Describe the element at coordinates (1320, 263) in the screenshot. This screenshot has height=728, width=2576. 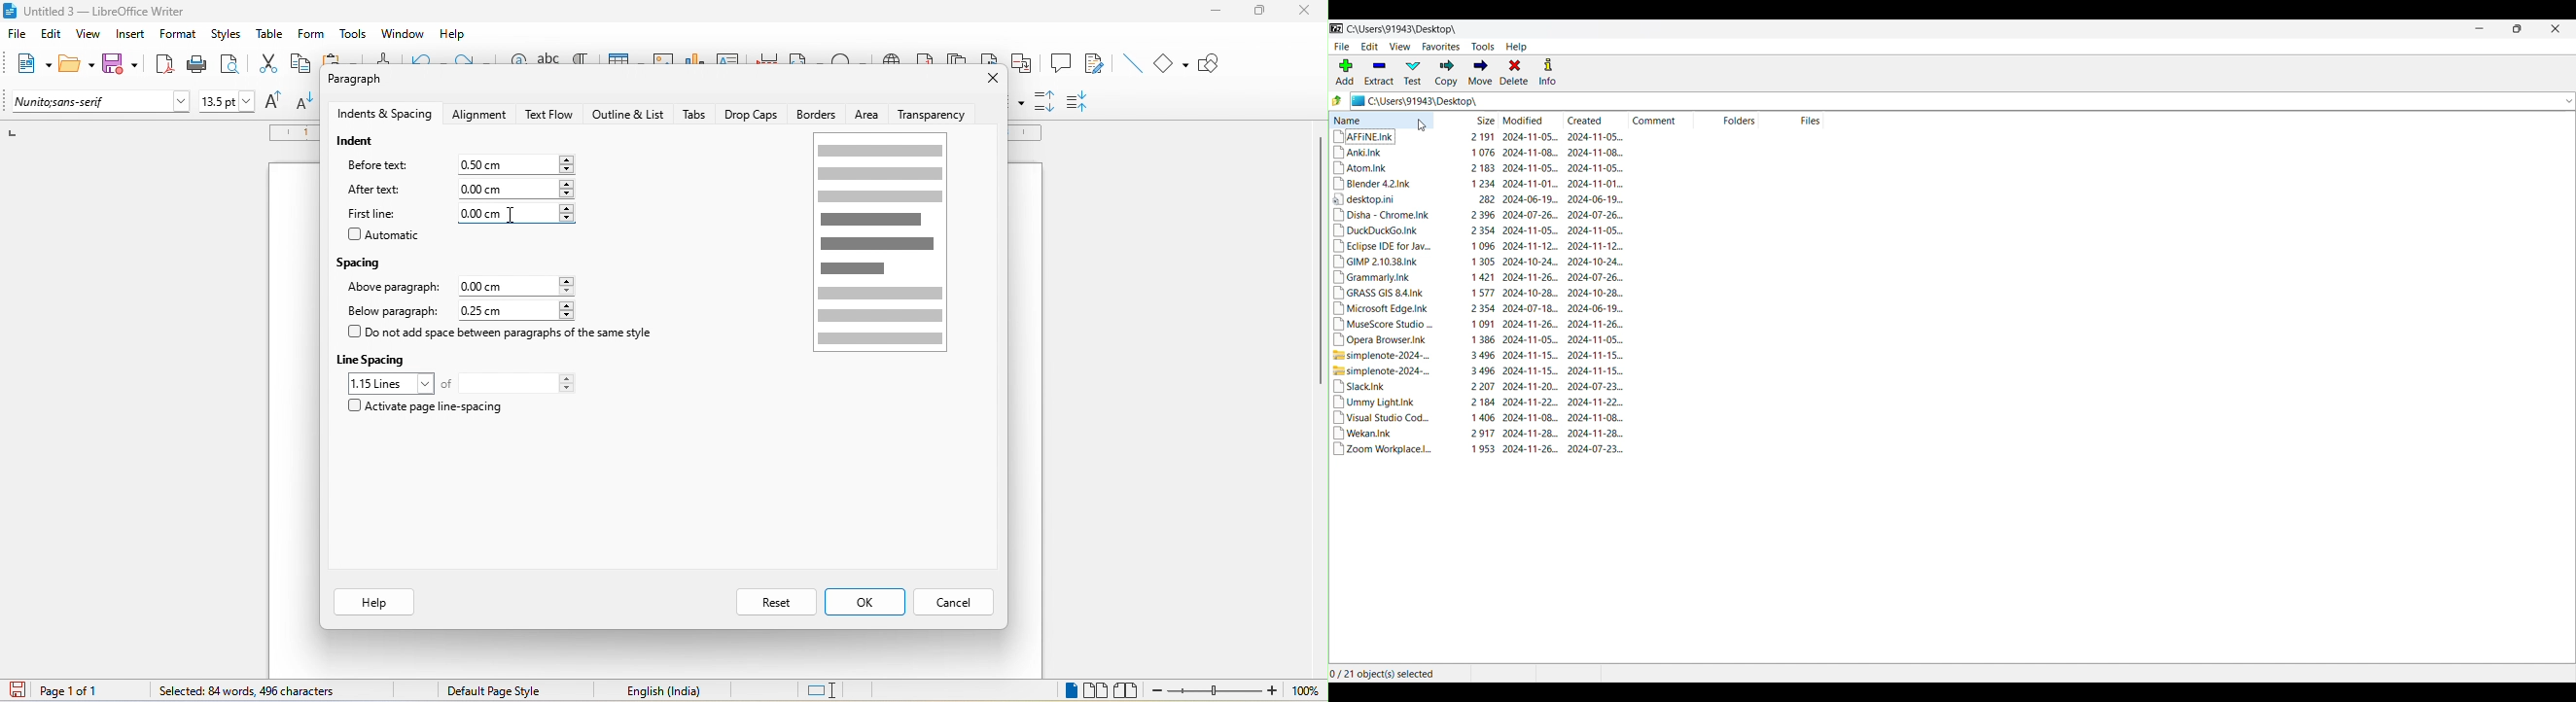
I see `vertical scroll bar` at that location.